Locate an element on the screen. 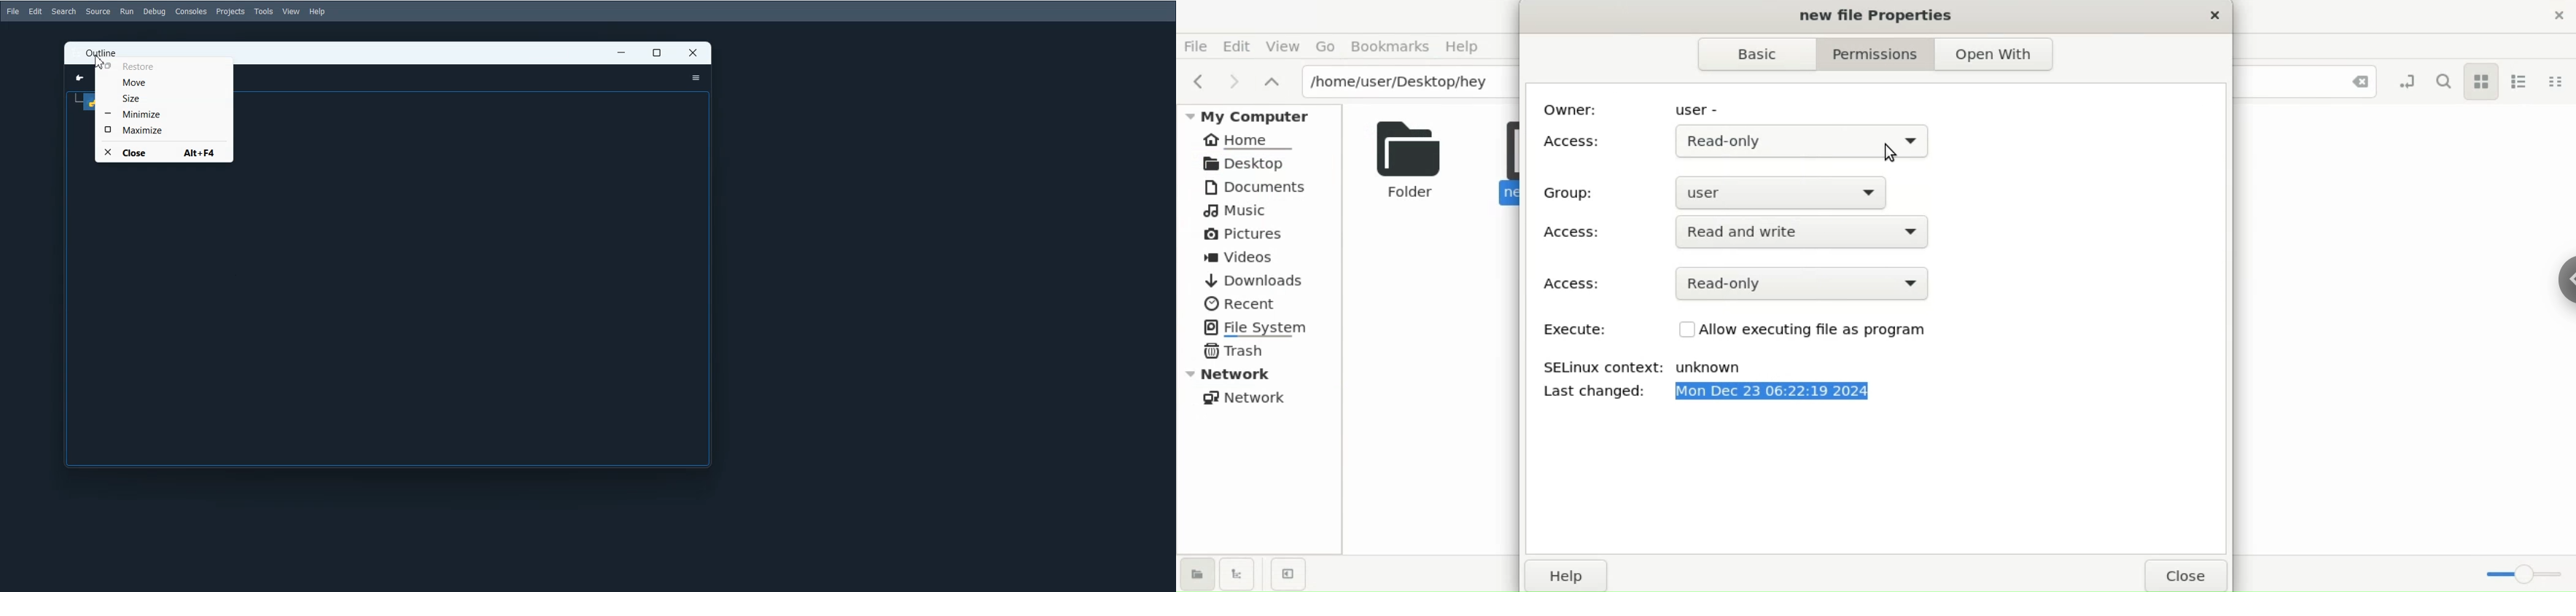 The height and width of the screenshot is (616, 2576). SELinux context: unknown is located at coordinates (1654, 367).